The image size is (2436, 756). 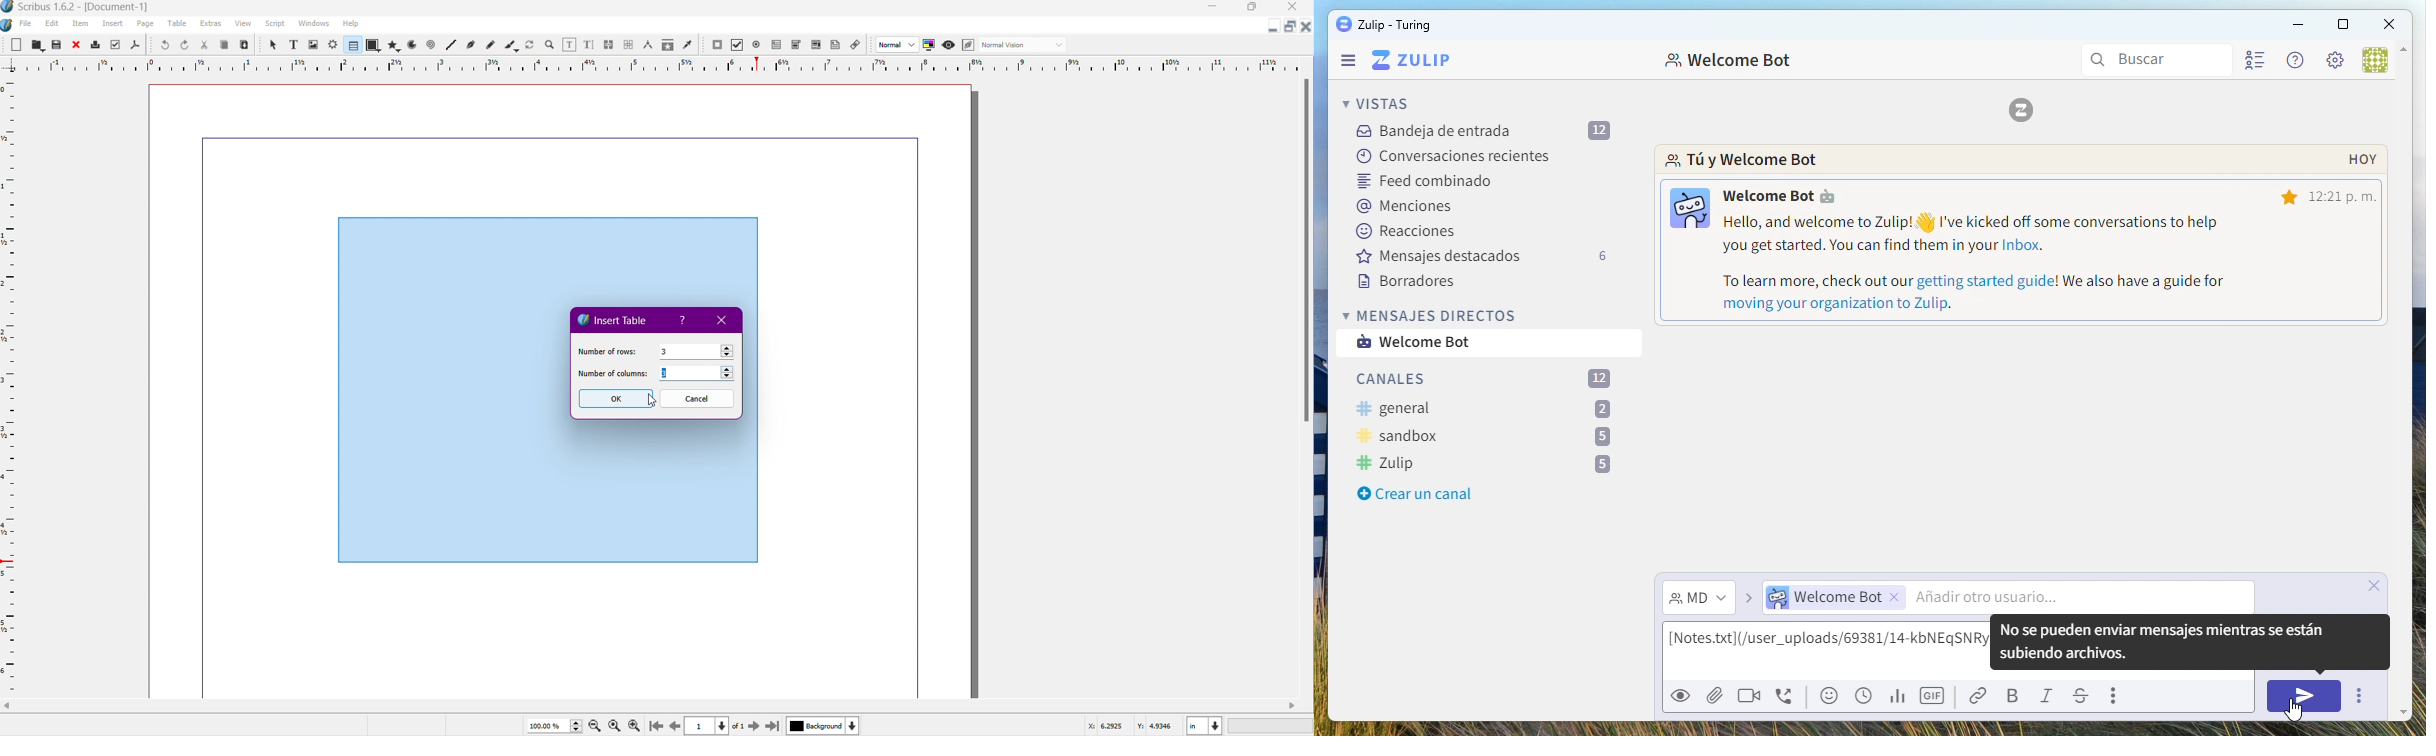 What do you see at coordinates (779, 47) in the screenshot?
I see `PDF Text Field` at bounding box center [779, 47].